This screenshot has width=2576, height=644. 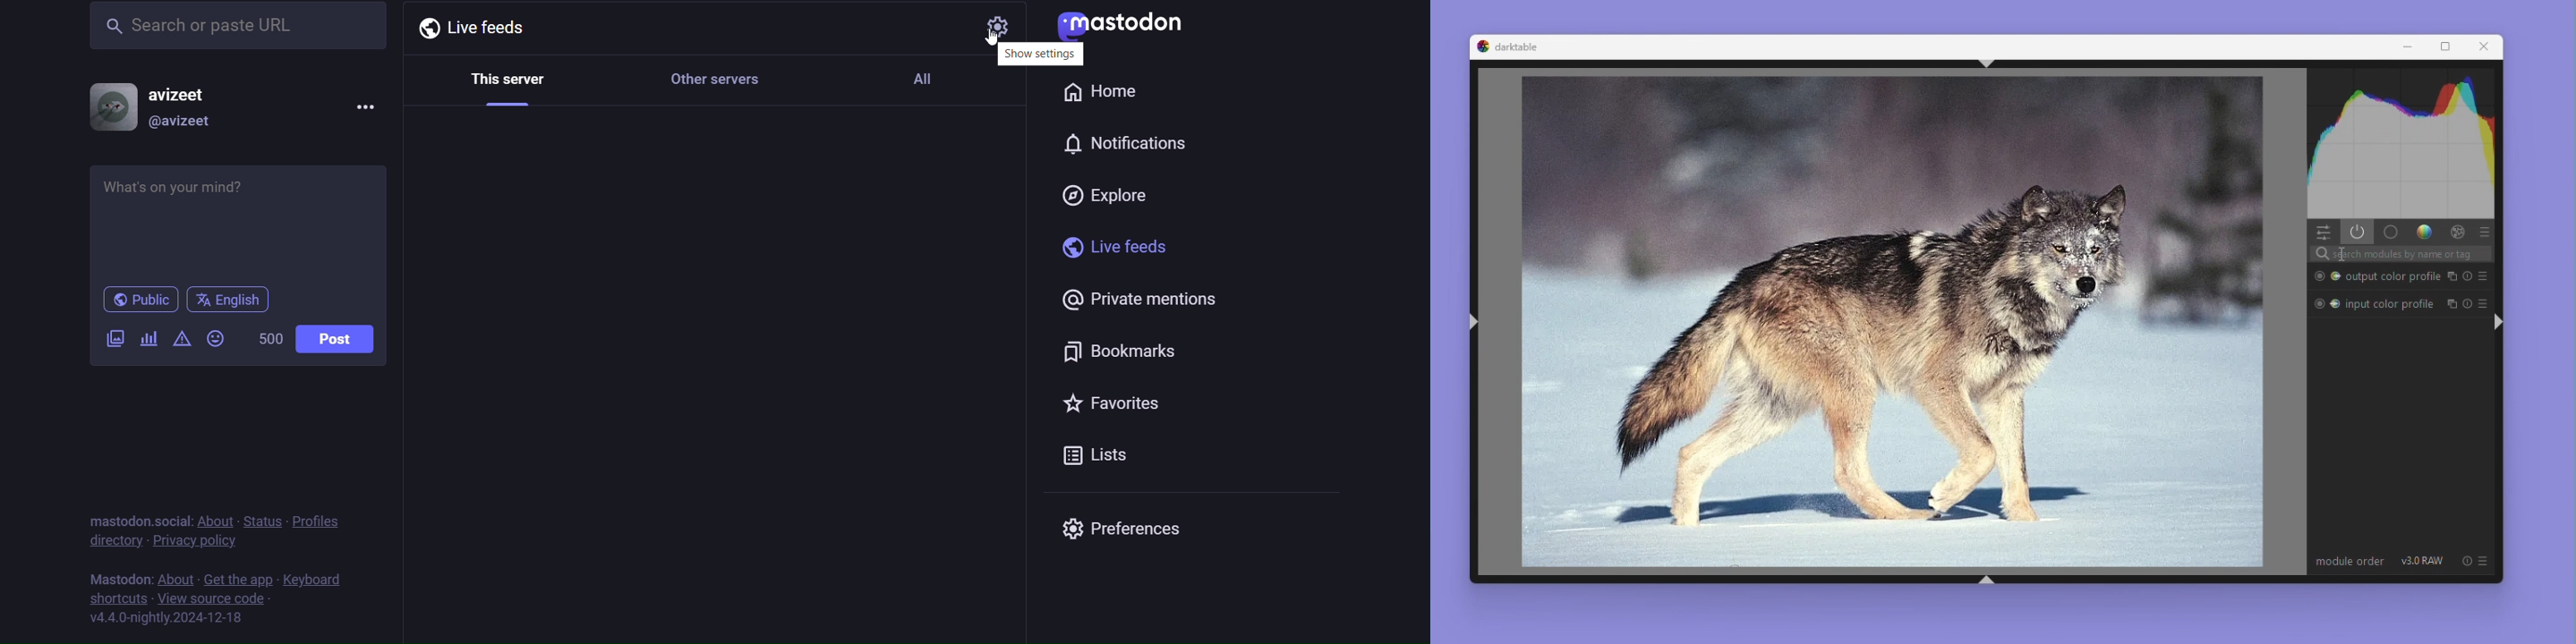 I want to click on Image, so click(x=1881, y=323).